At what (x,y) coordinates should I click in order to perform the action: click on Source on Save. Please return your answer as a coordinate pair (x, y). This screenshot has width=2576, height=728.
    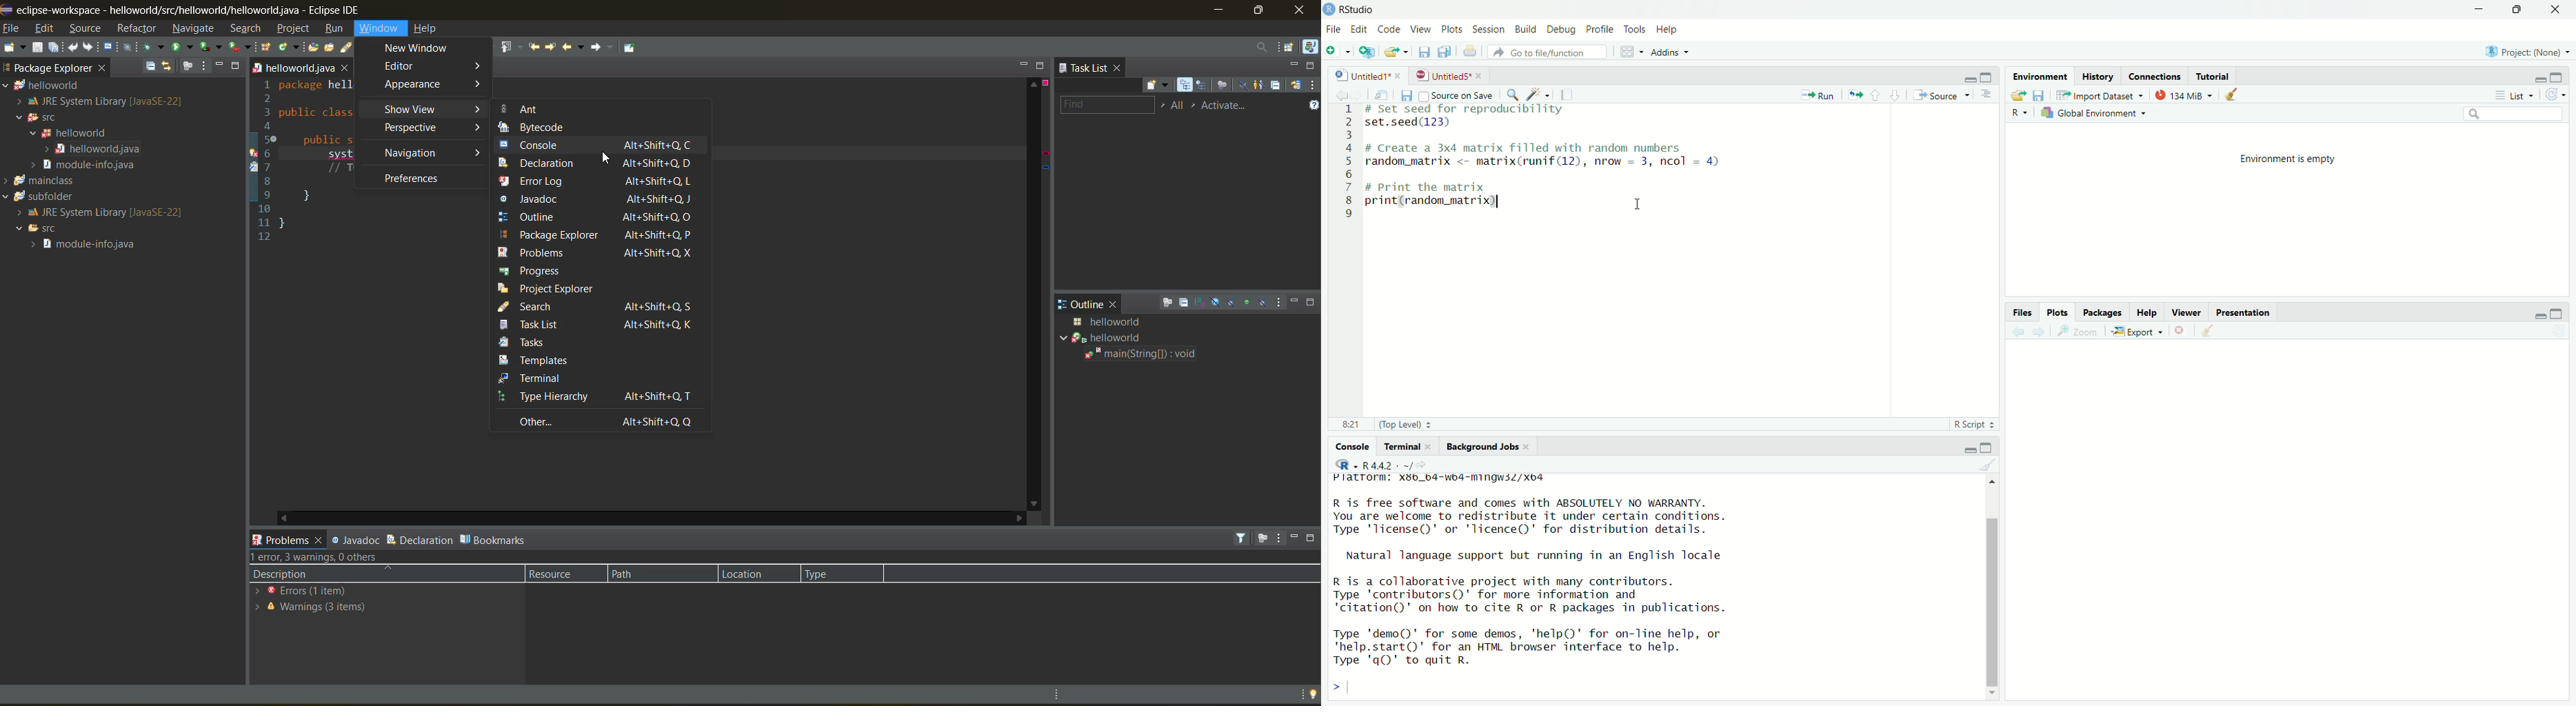
    Looking at the image, I should click on (1456, 95).